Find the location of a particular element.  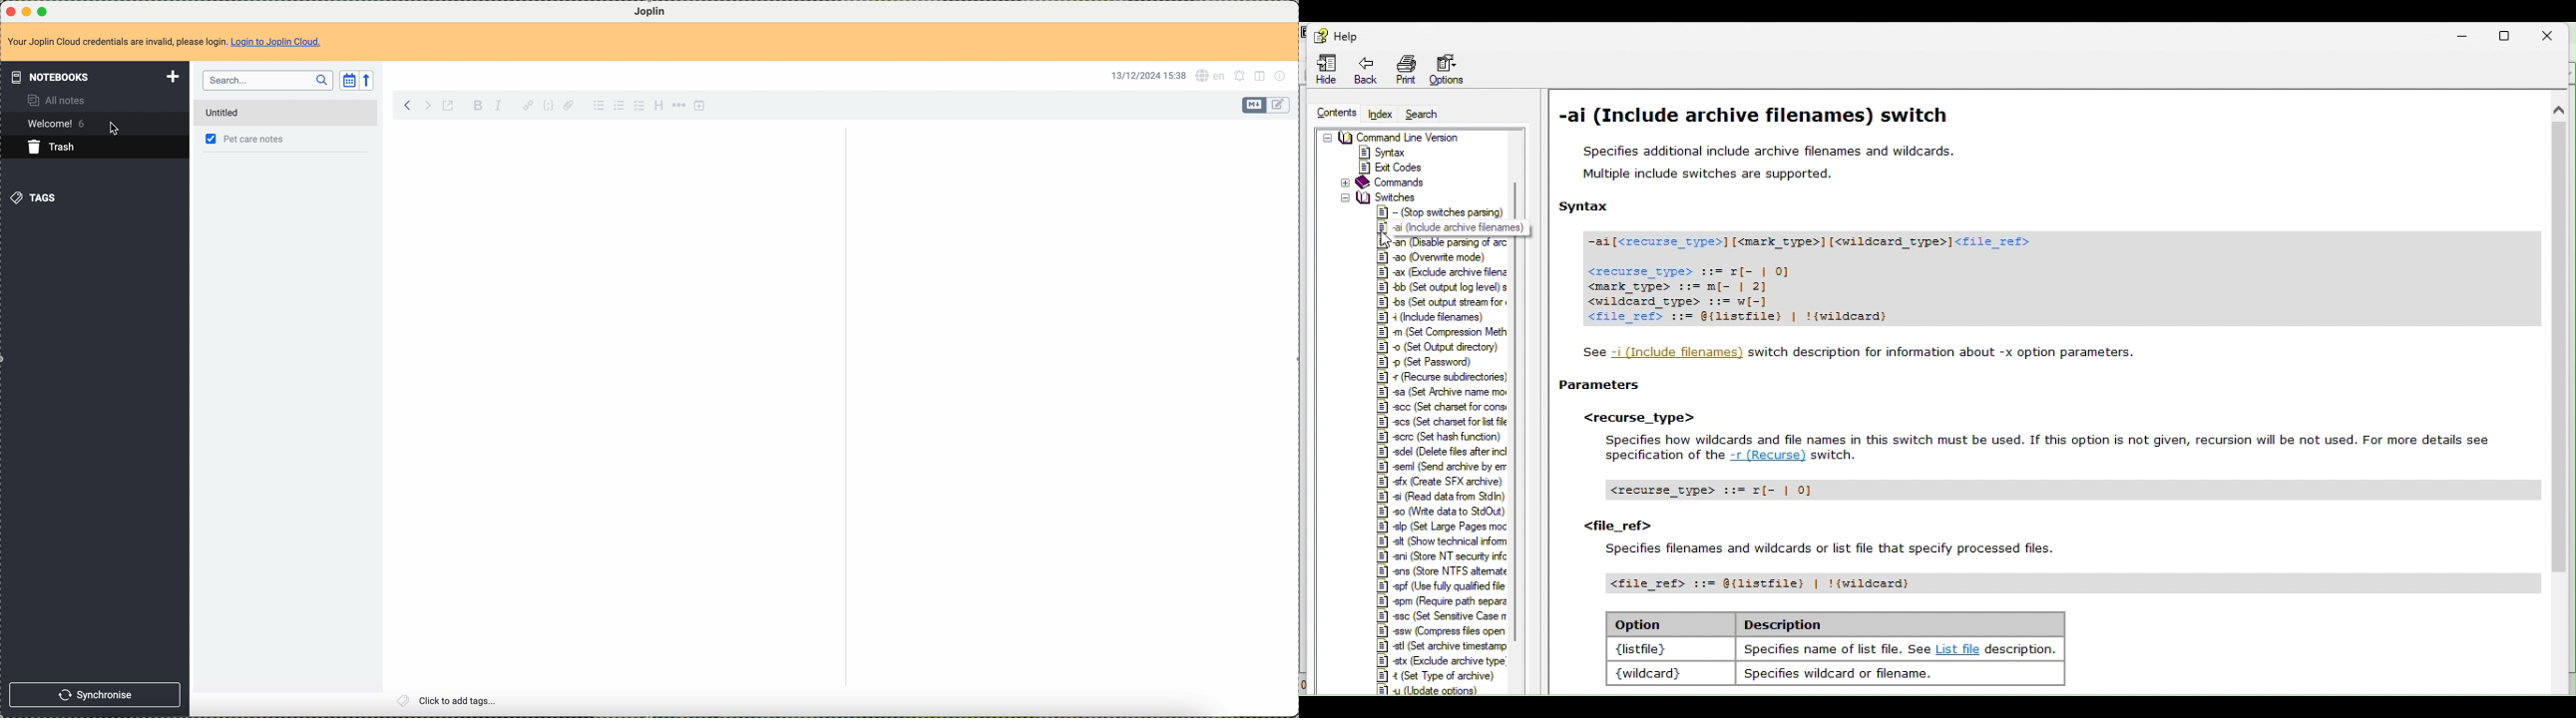

language is located at coordinates (1211, 75).